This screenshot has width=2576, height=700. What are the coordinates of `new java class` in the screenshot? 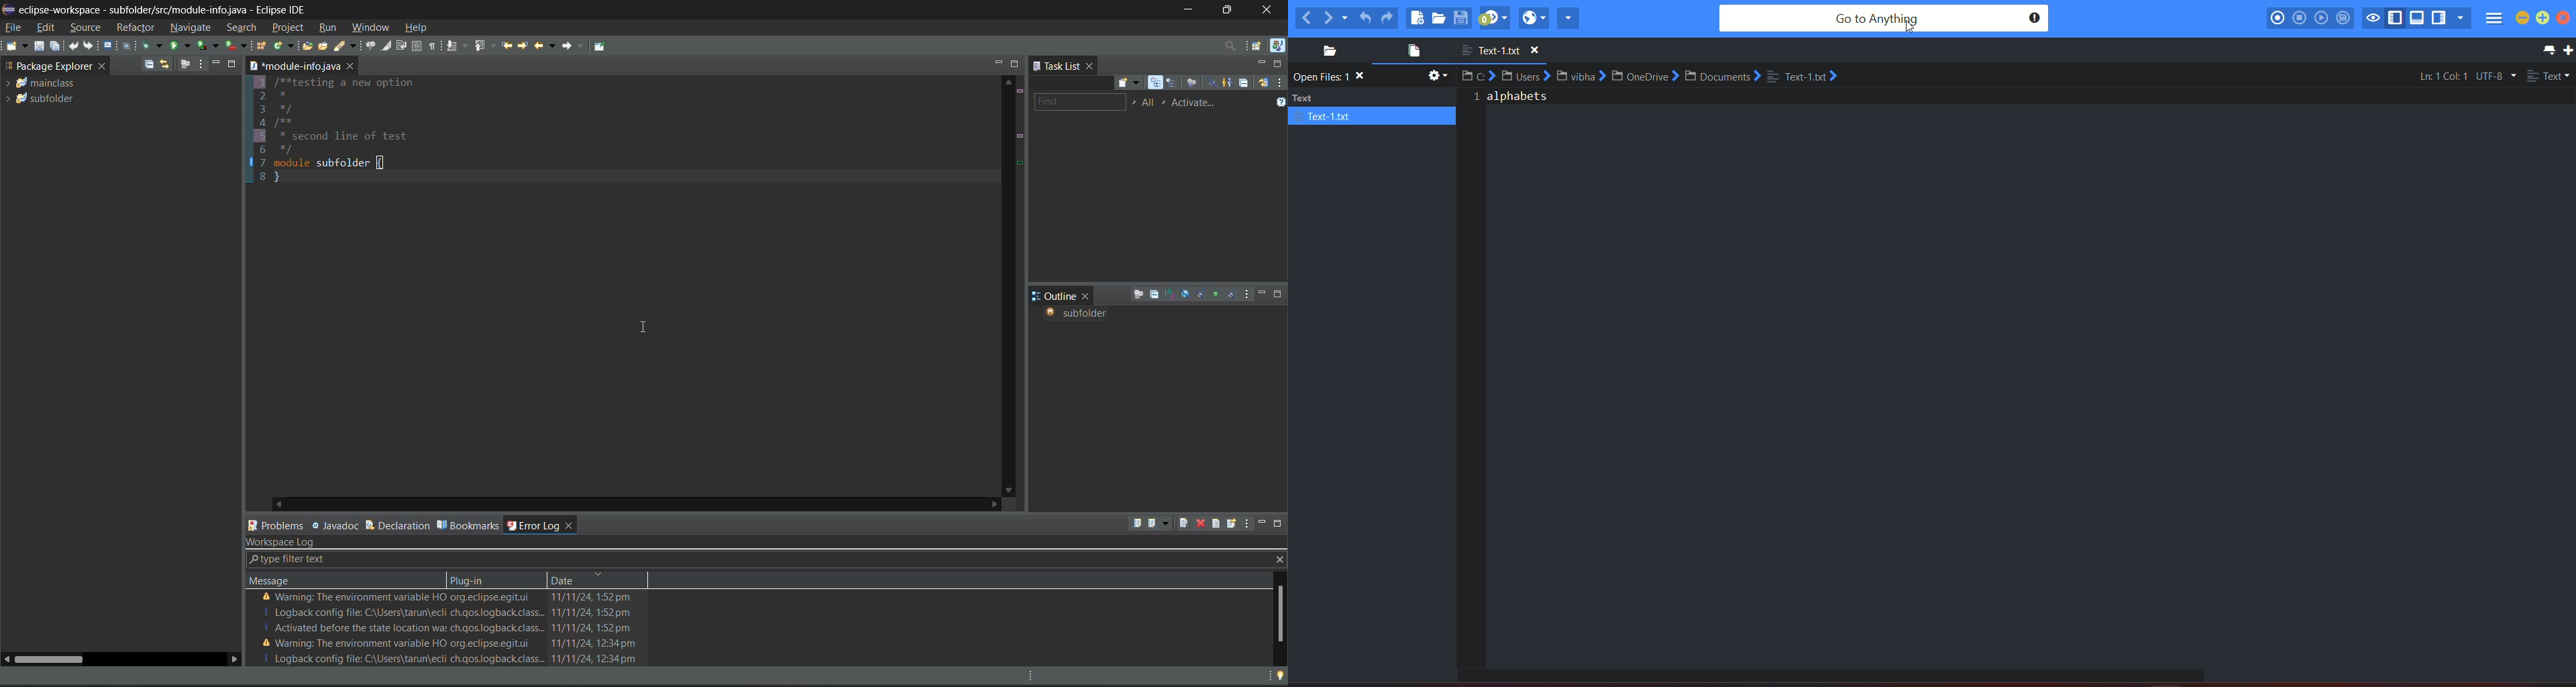 It's located at (283, 45).